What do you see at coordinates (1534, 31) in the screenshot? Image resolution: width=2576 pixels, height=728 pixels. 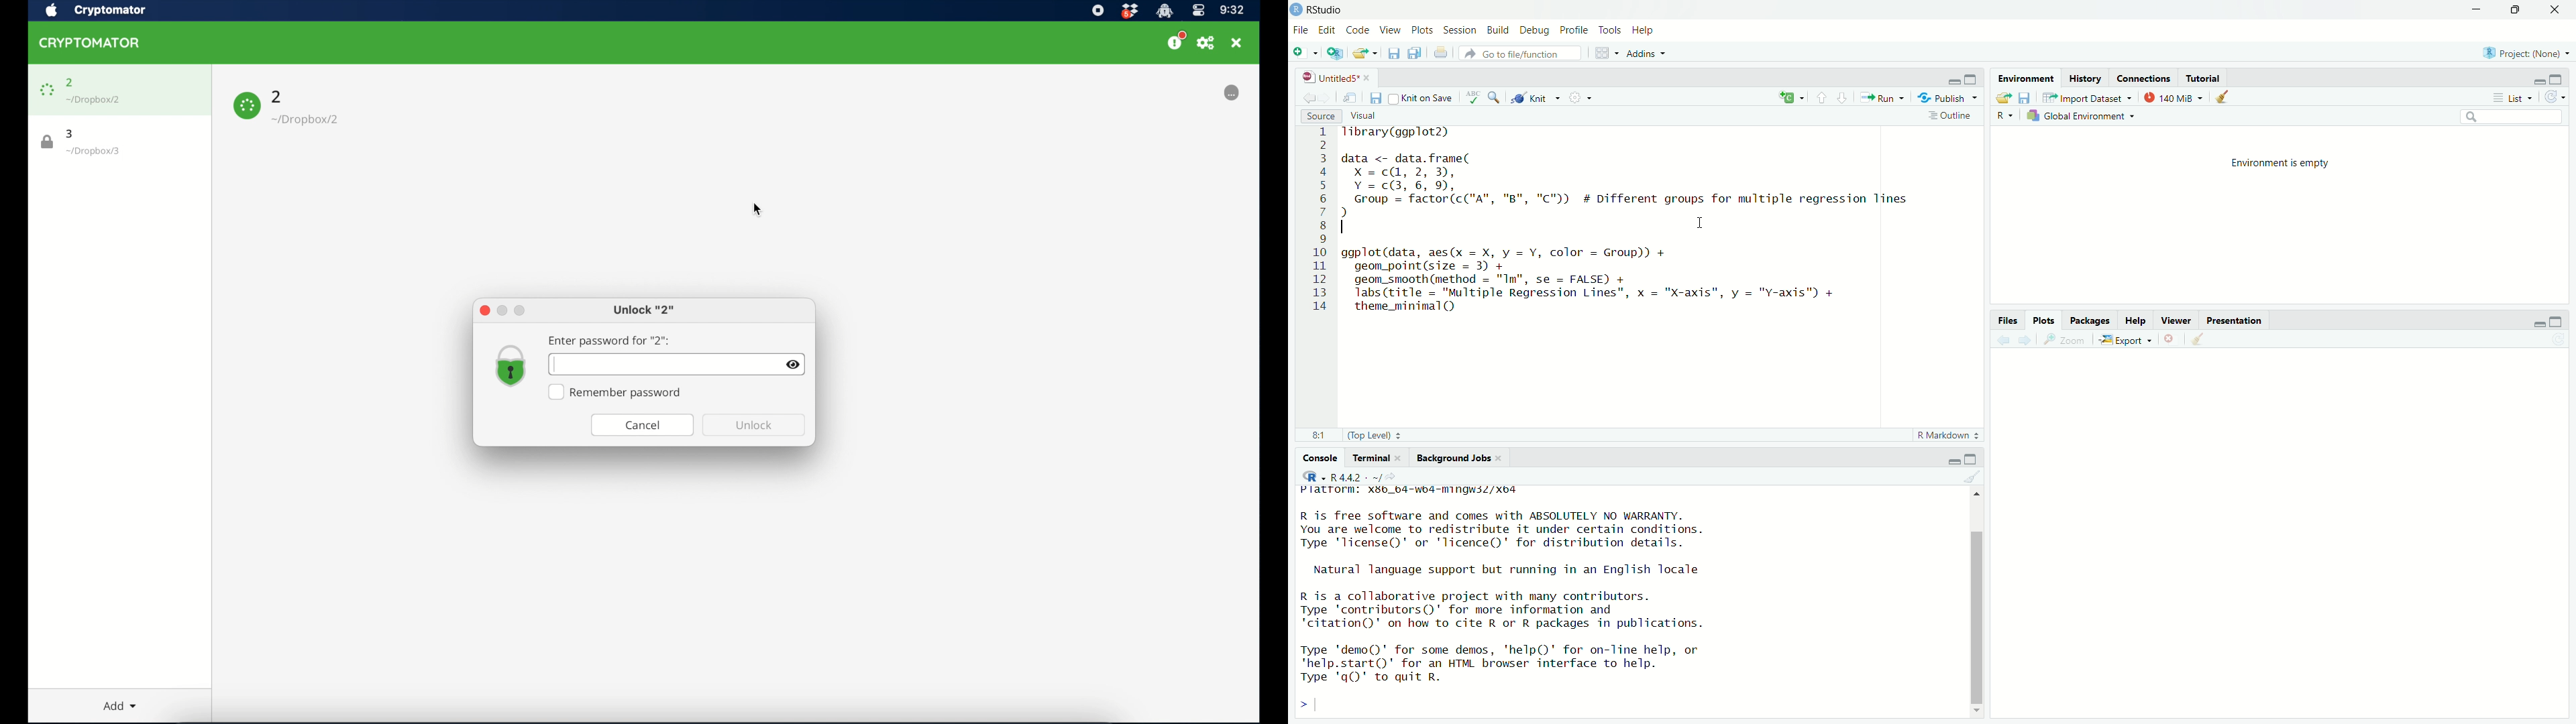 I see `Debug` at bounding box center [1534, 31].